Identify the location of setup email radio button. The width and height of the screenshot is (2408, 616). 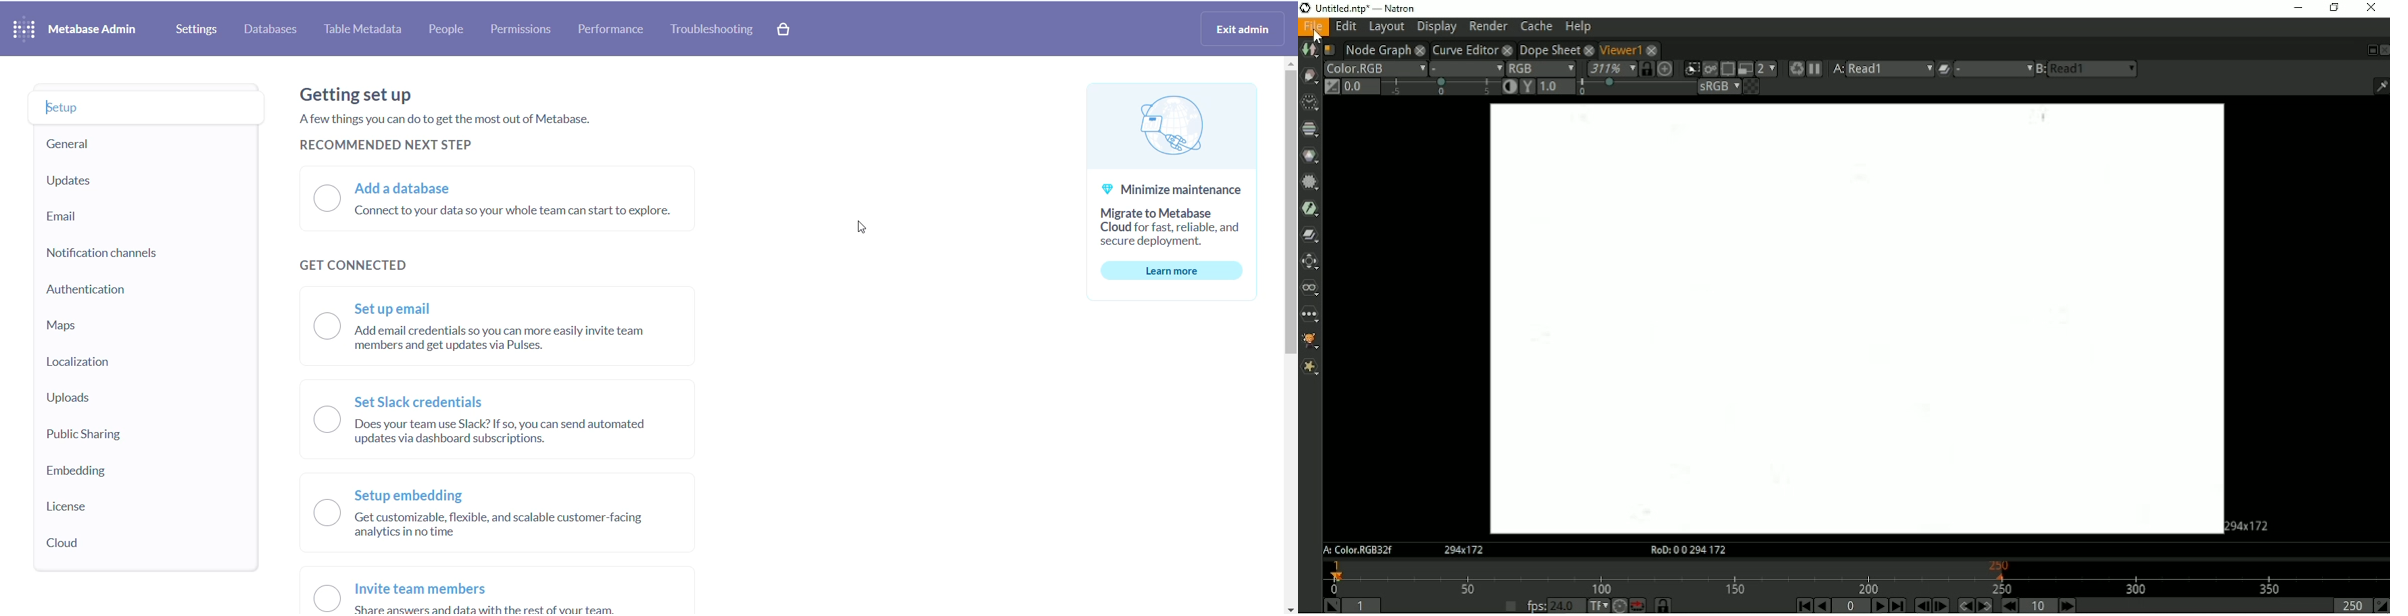
(314, 327).